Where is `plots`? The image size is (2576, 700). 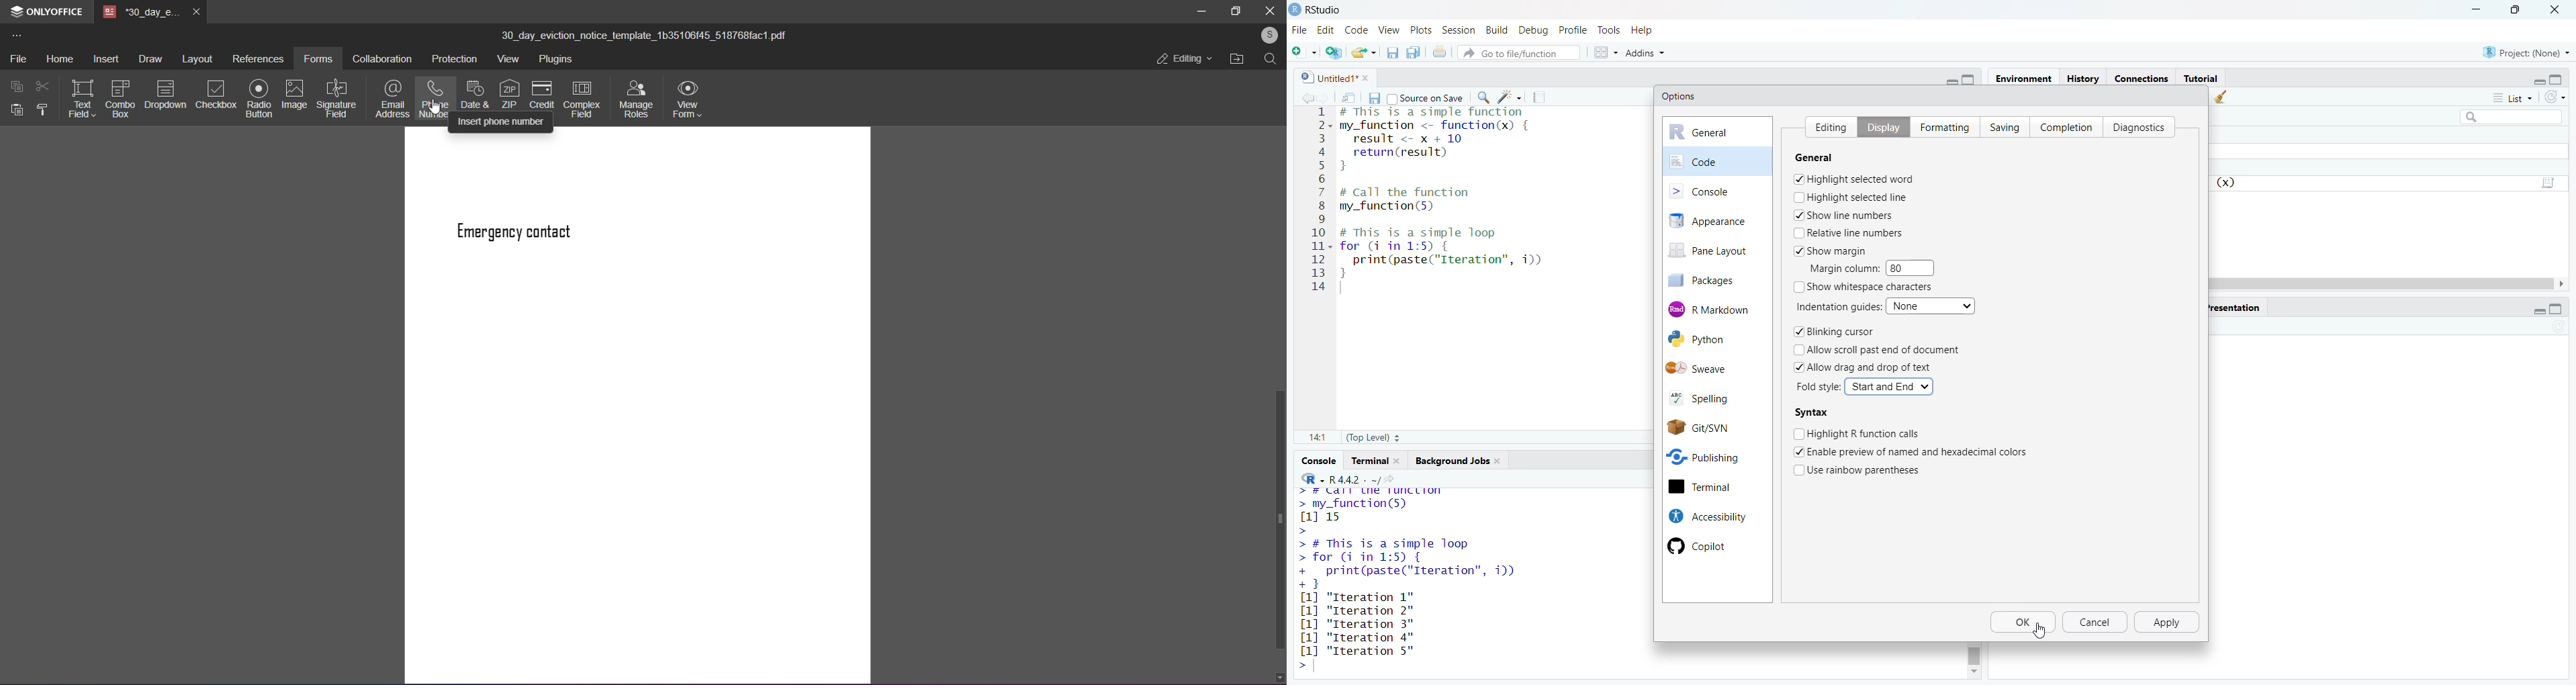
plots is located at coordinates (1420, 29).